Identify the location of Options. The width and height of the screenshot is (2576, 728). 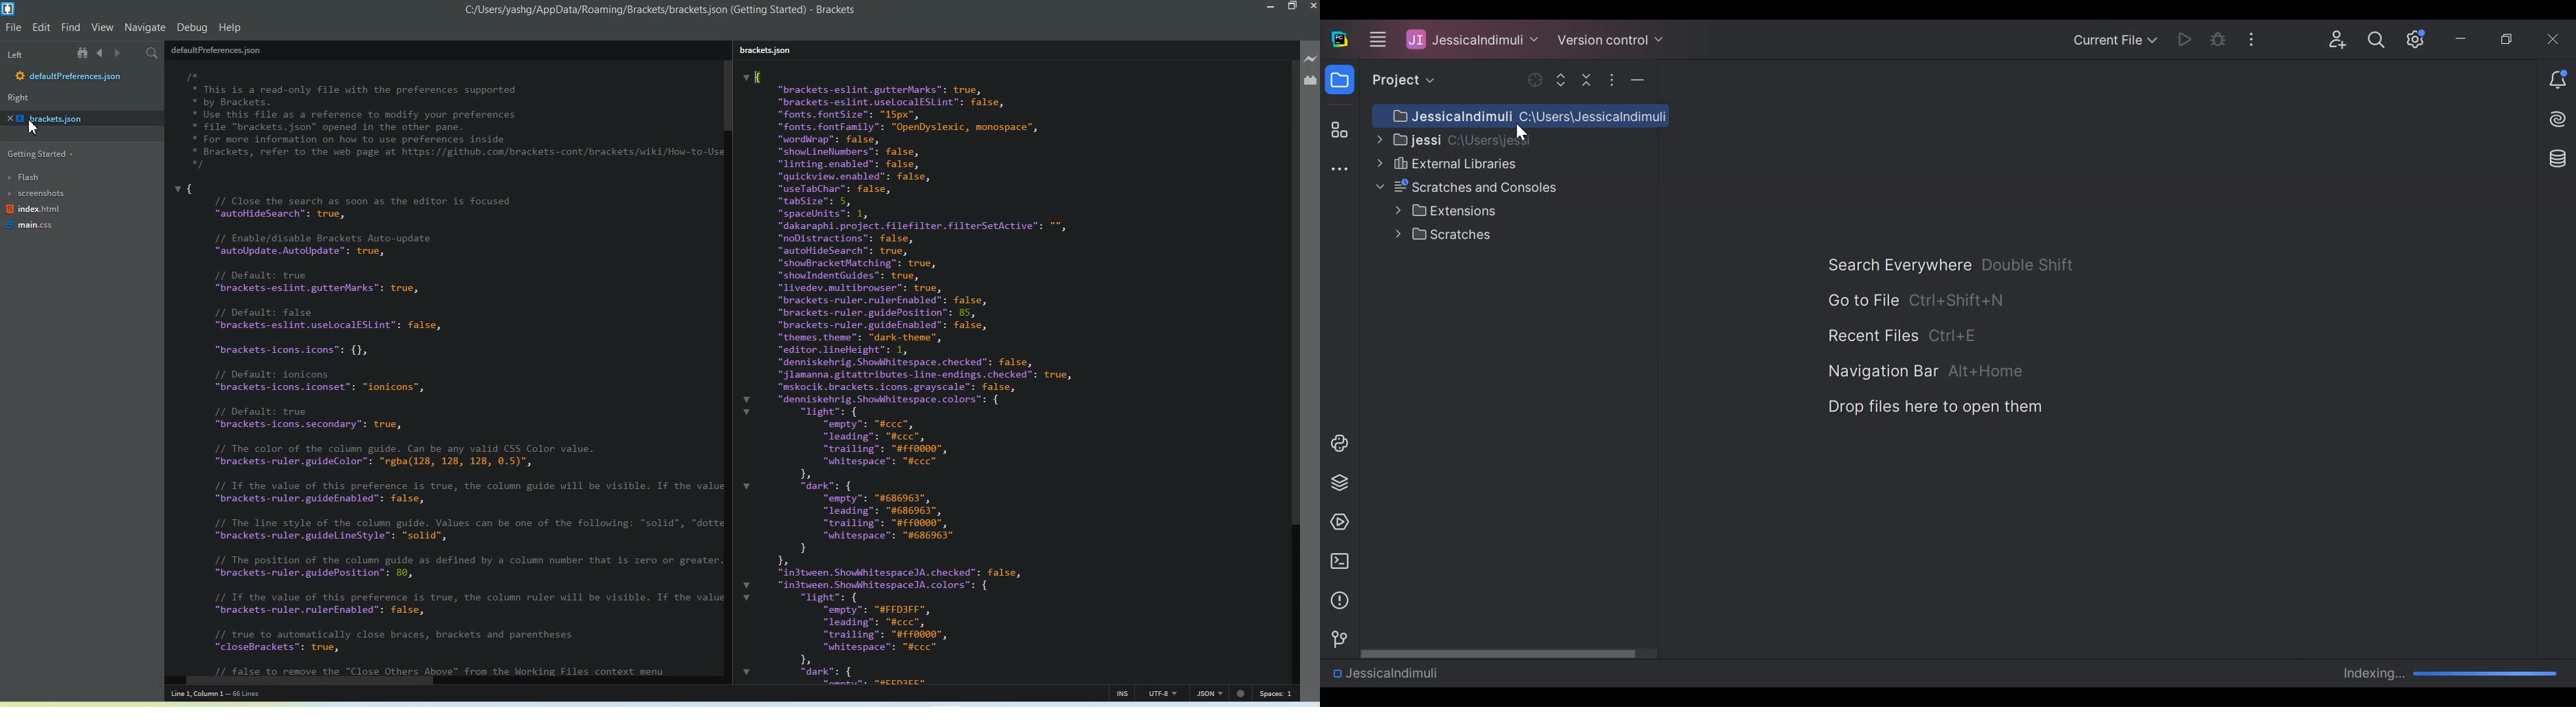
(1611, 80).